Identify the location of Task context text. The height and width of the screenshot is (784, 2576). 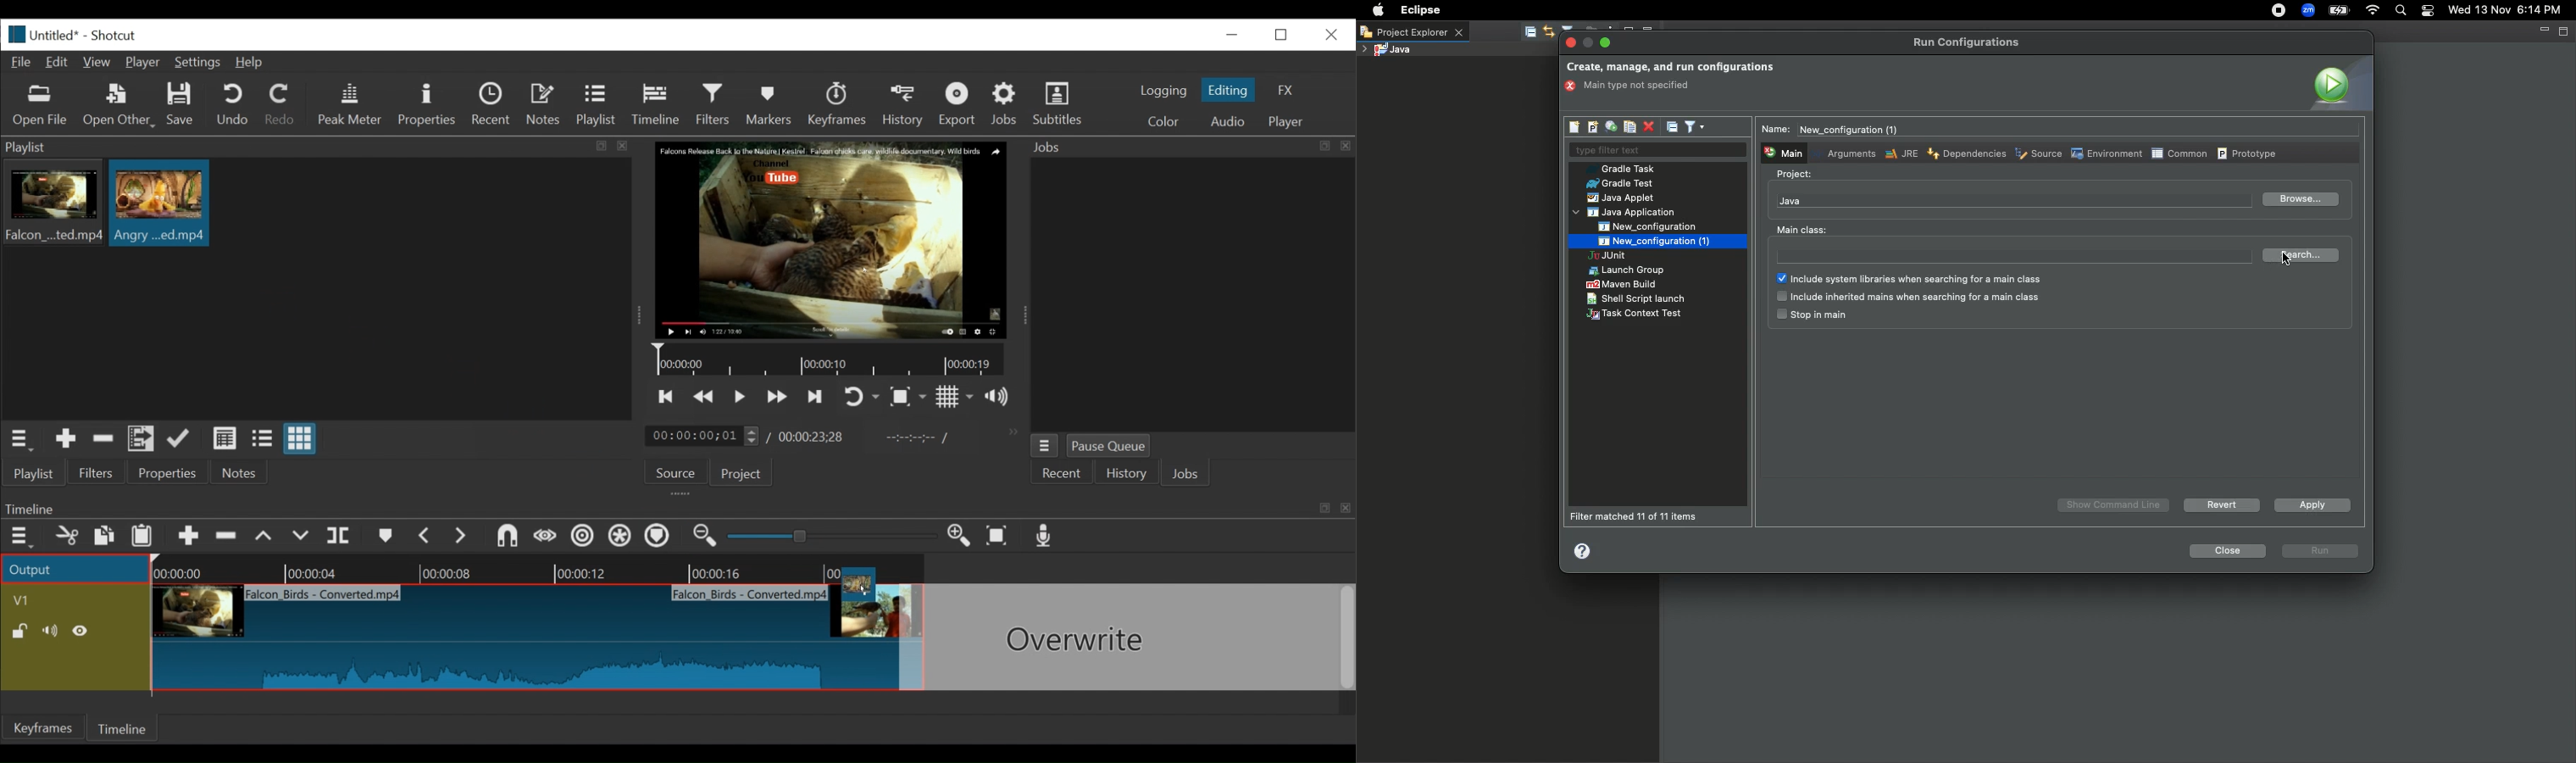
(1636, 315).